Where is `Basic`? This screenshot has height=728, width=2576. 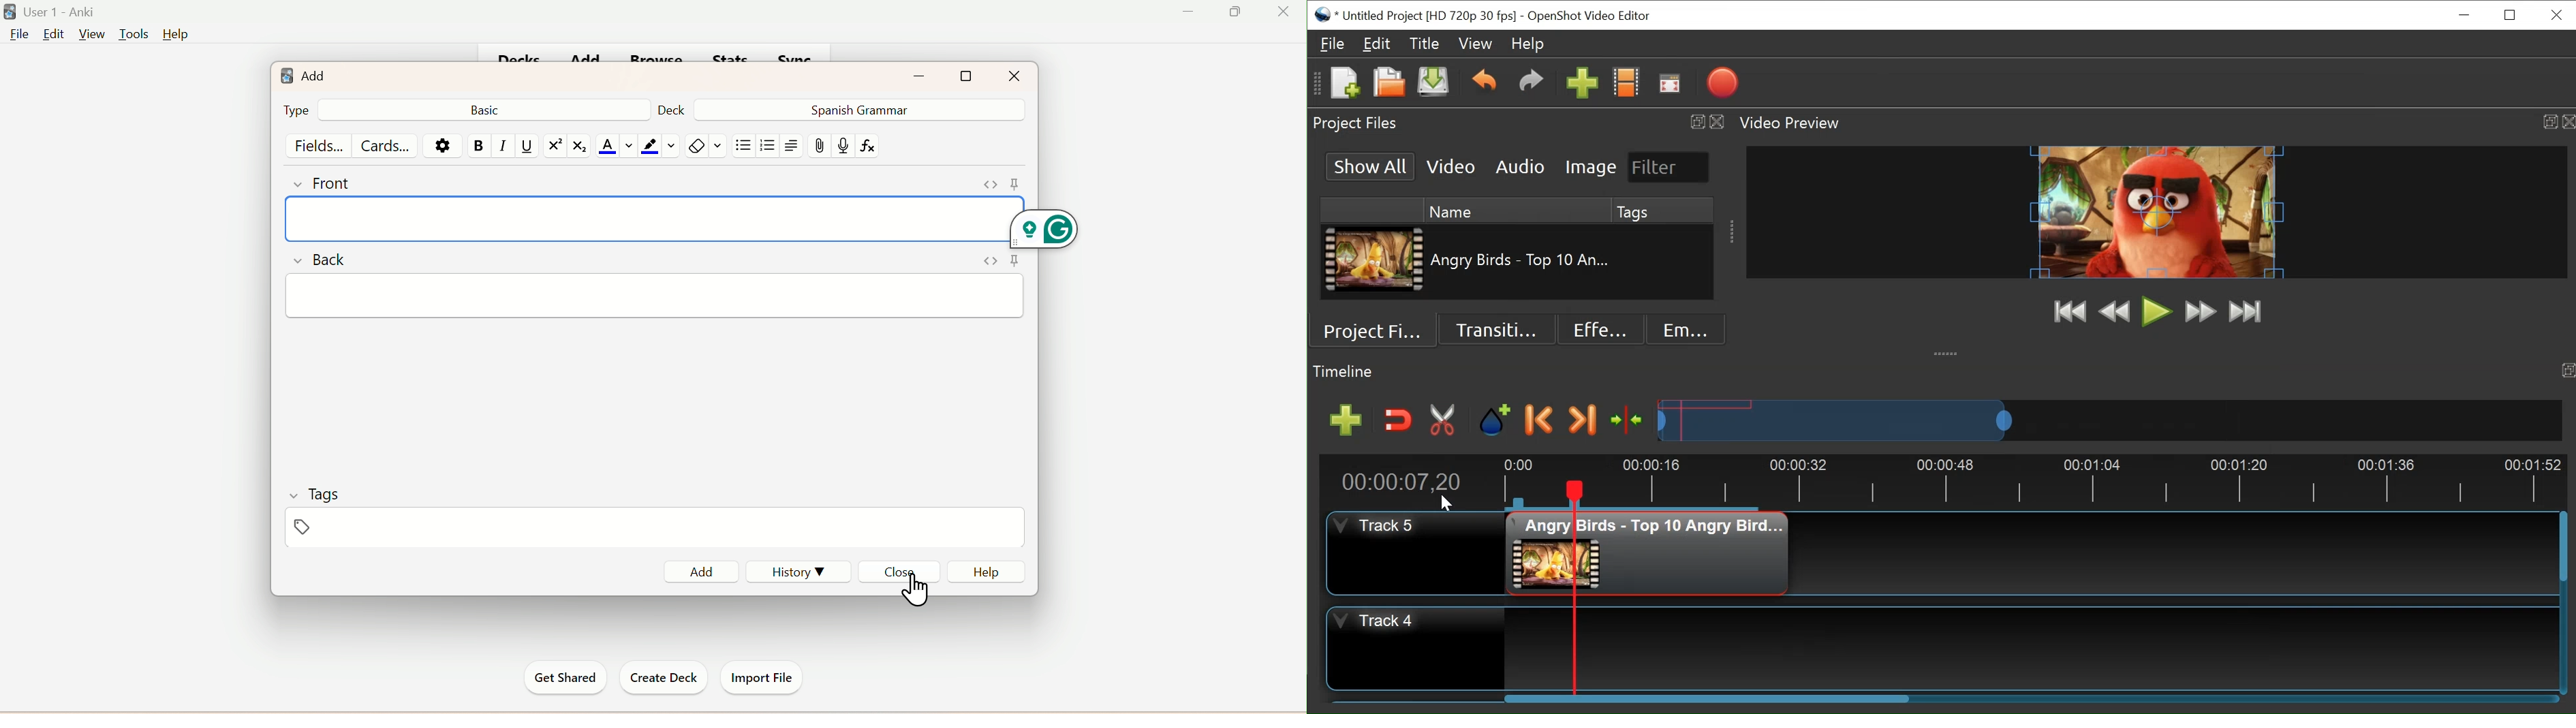
Basic is located at coordinates (488, 109).